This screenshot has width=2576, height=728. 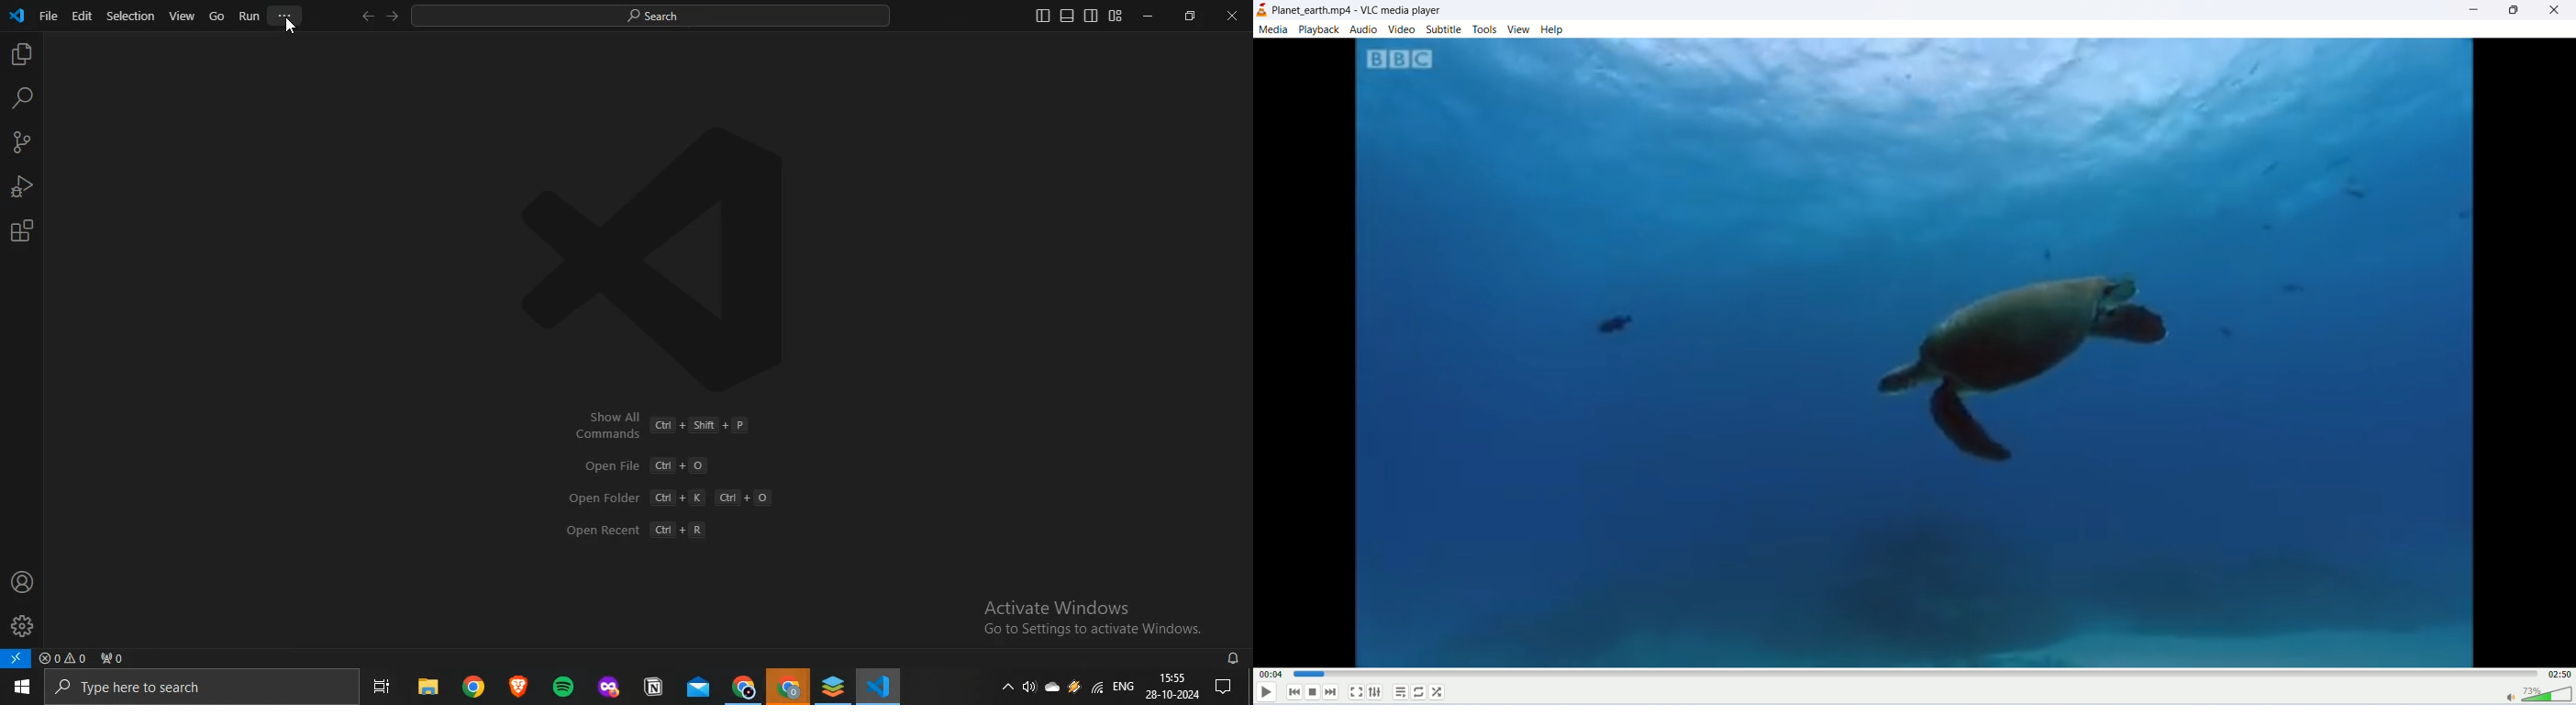 I want to click on minimize, so click(x=1147, y=15).